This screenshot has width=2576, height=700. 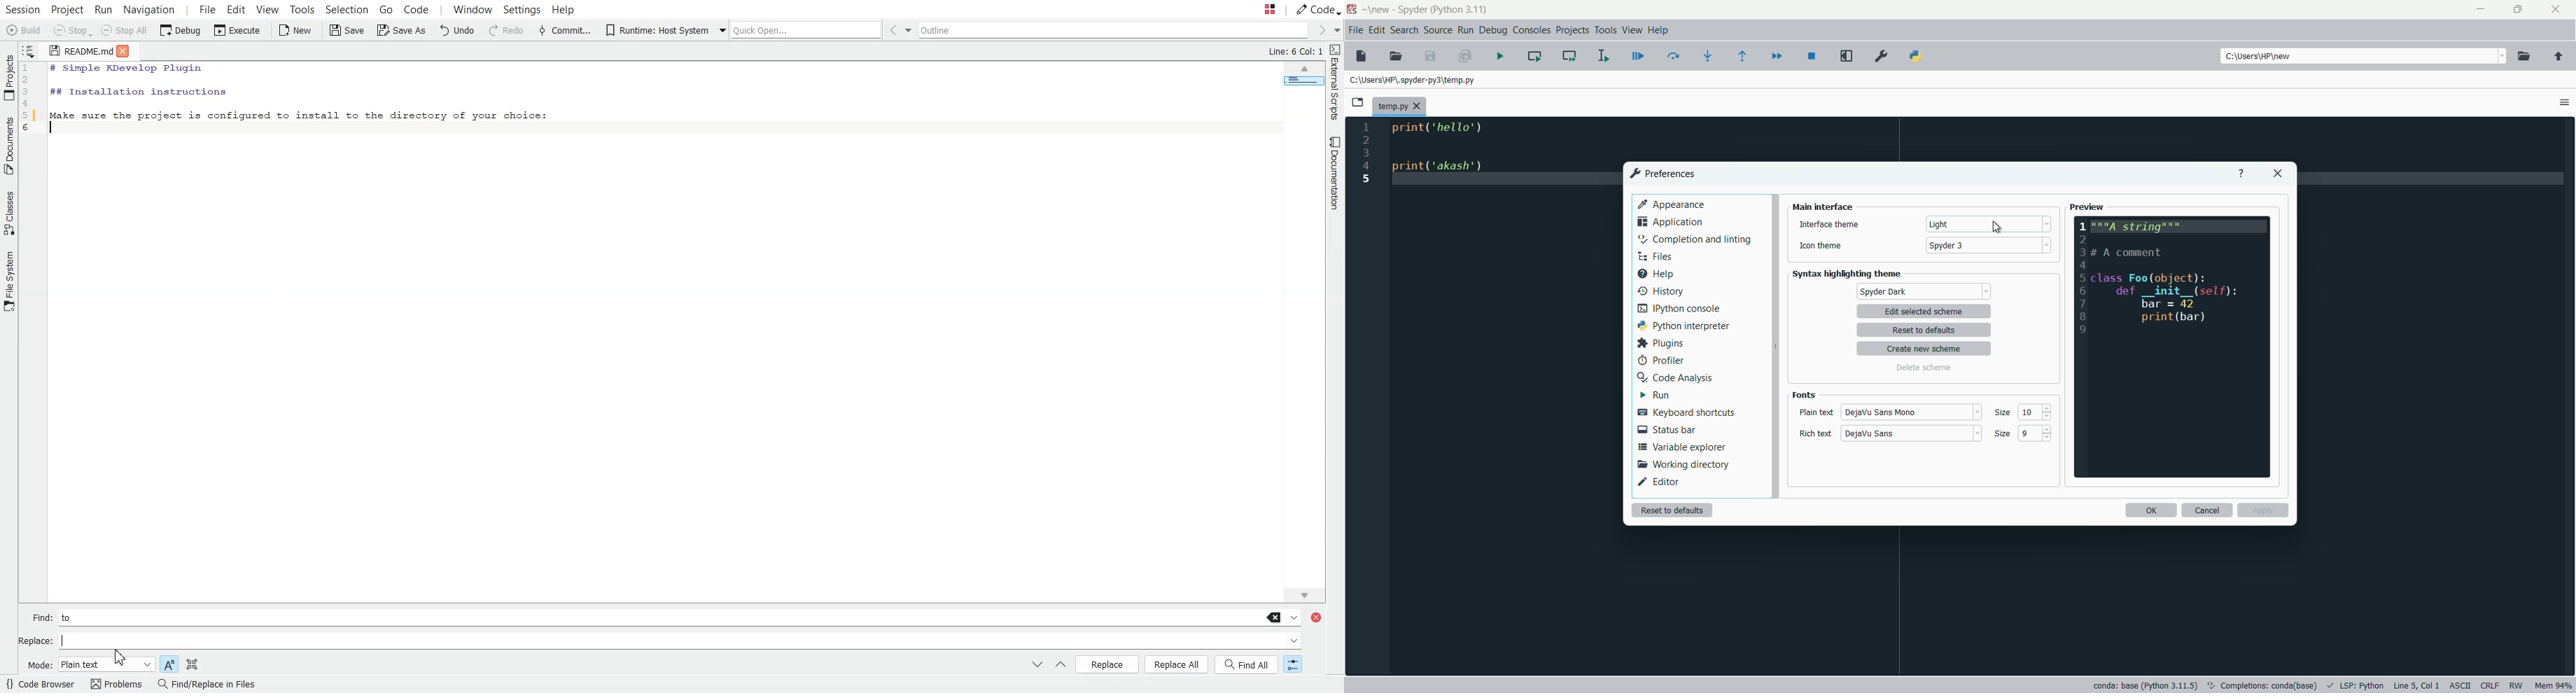 I want to click on Find/Replace in Files, so click(x=206, y=685).